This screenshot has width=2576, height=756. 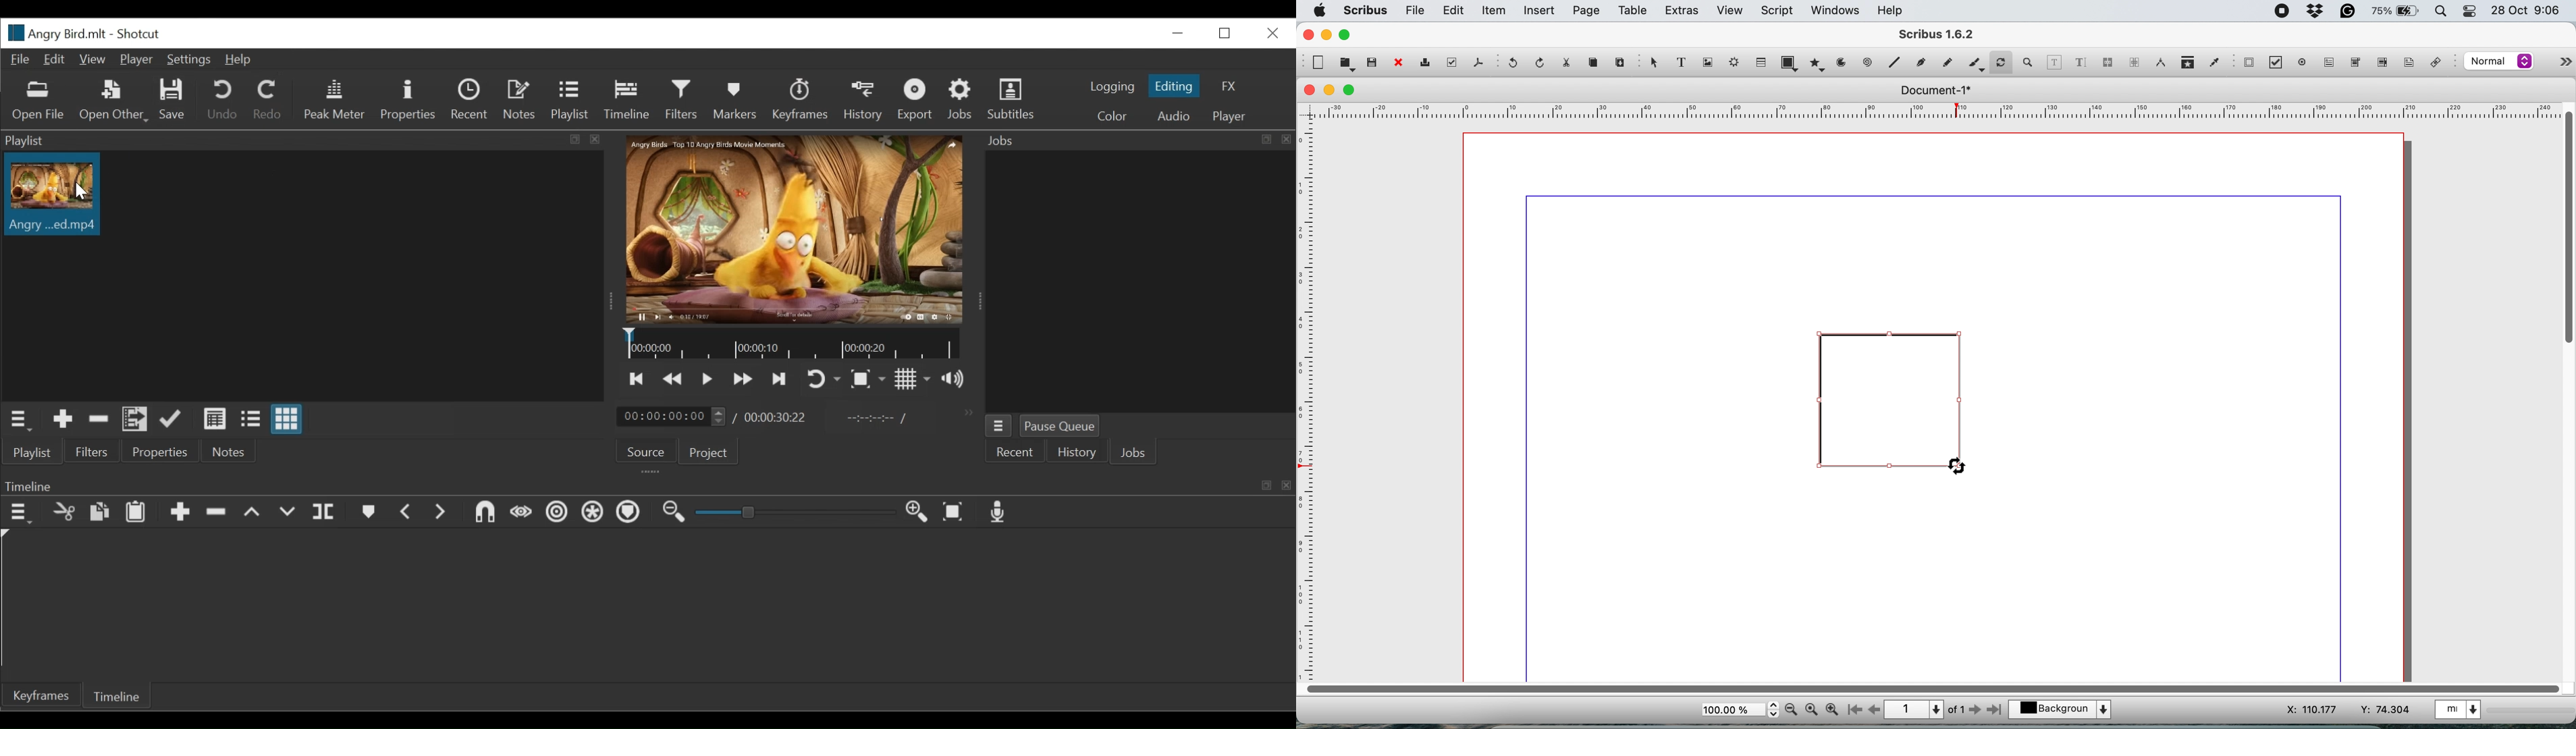 What do you see at coordinates (998, 426) in the screenshot?
I see `Jobs menu` at bounding box center [998, 426].